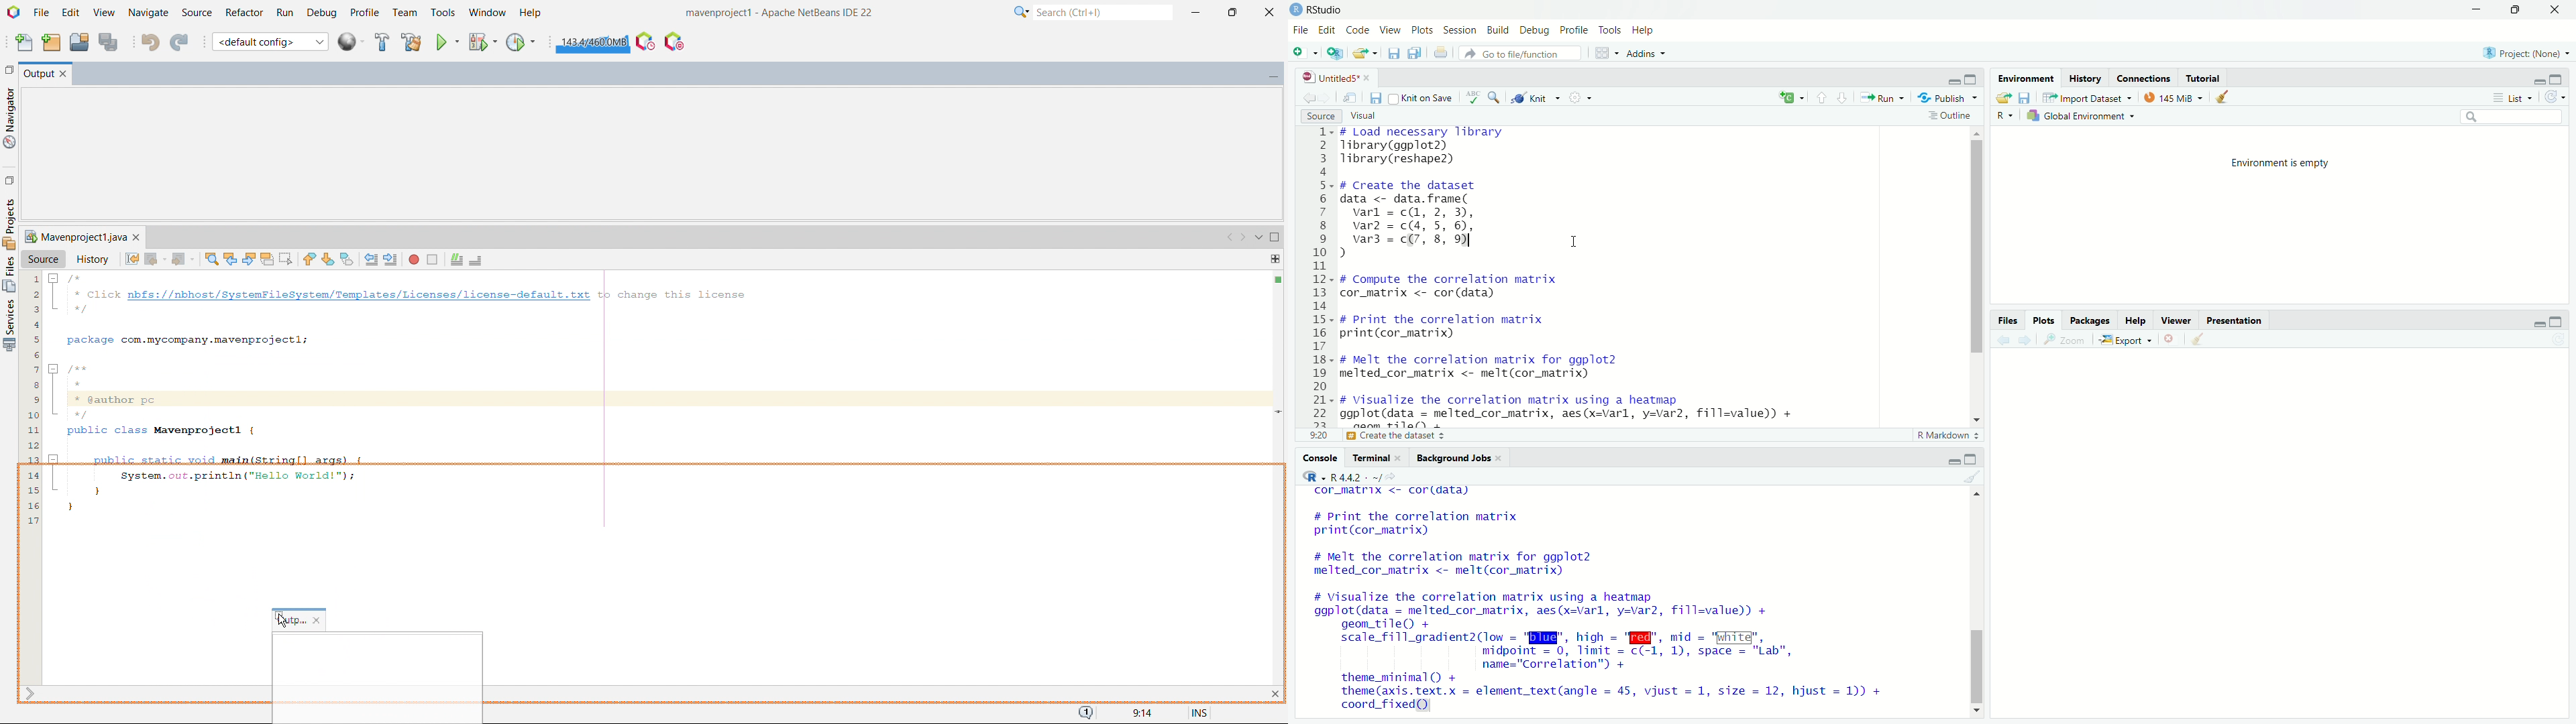  What do you see at coordinates (1379, 458) in the screenshot?
I see `terminal` at bounding box center [1379, 458].